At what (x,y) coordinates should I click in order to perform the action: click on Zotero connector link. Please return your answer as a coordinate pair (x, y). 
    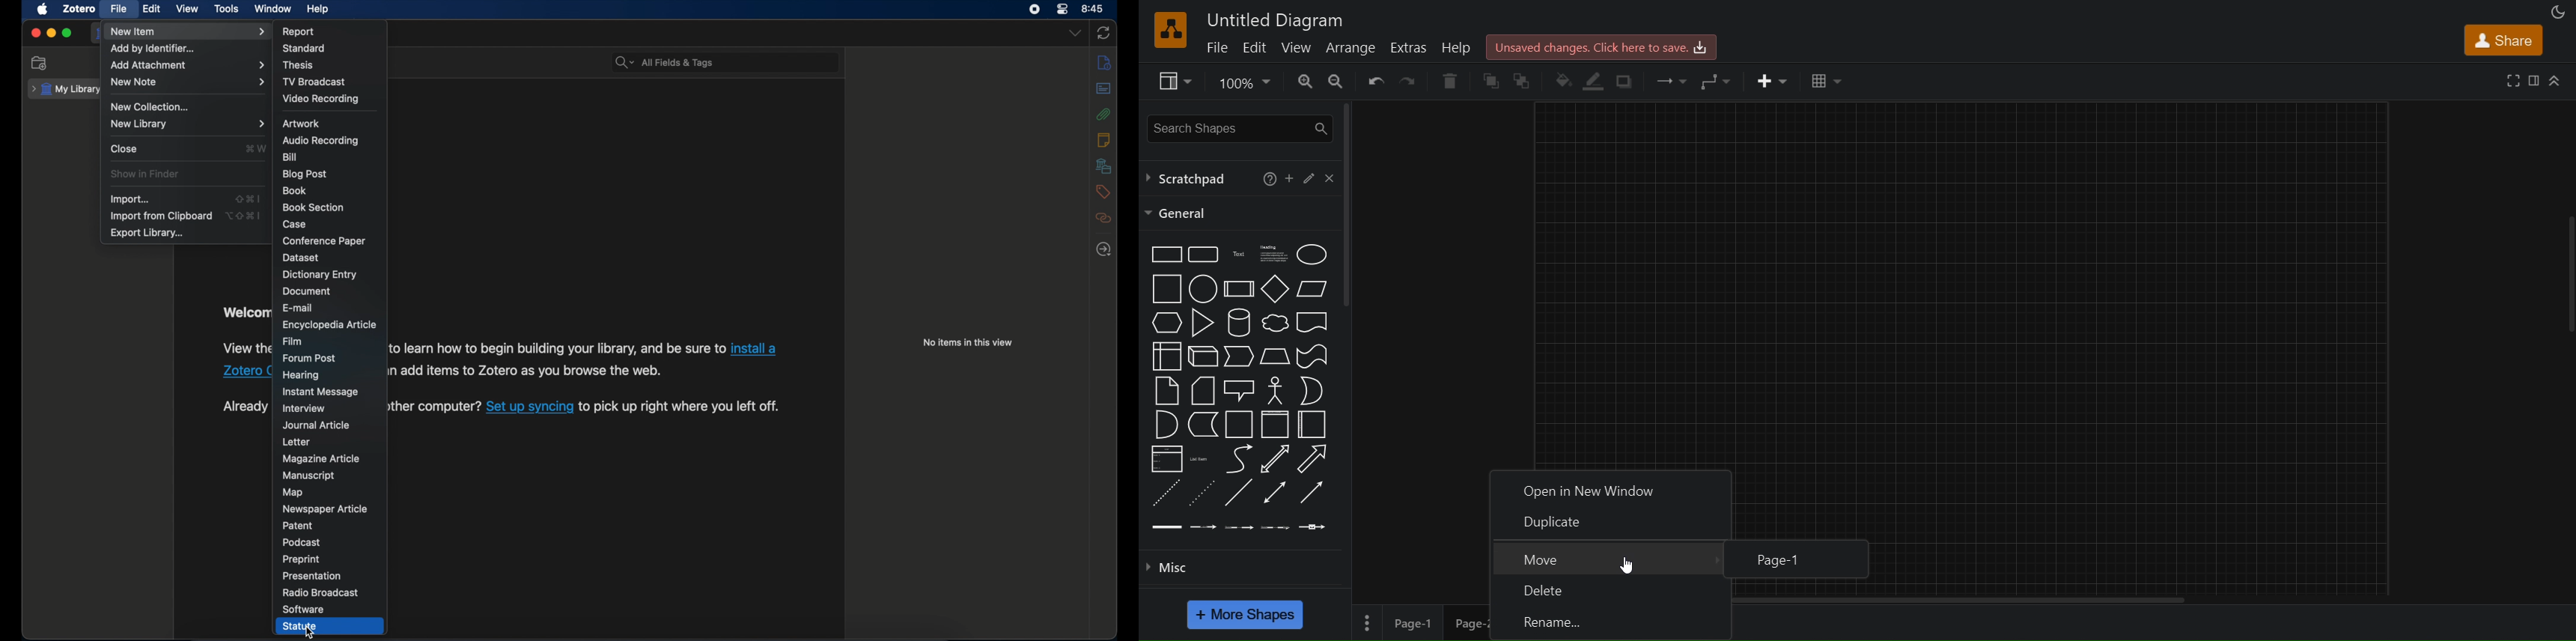
    Looking at the image, I should click on (754, 348).